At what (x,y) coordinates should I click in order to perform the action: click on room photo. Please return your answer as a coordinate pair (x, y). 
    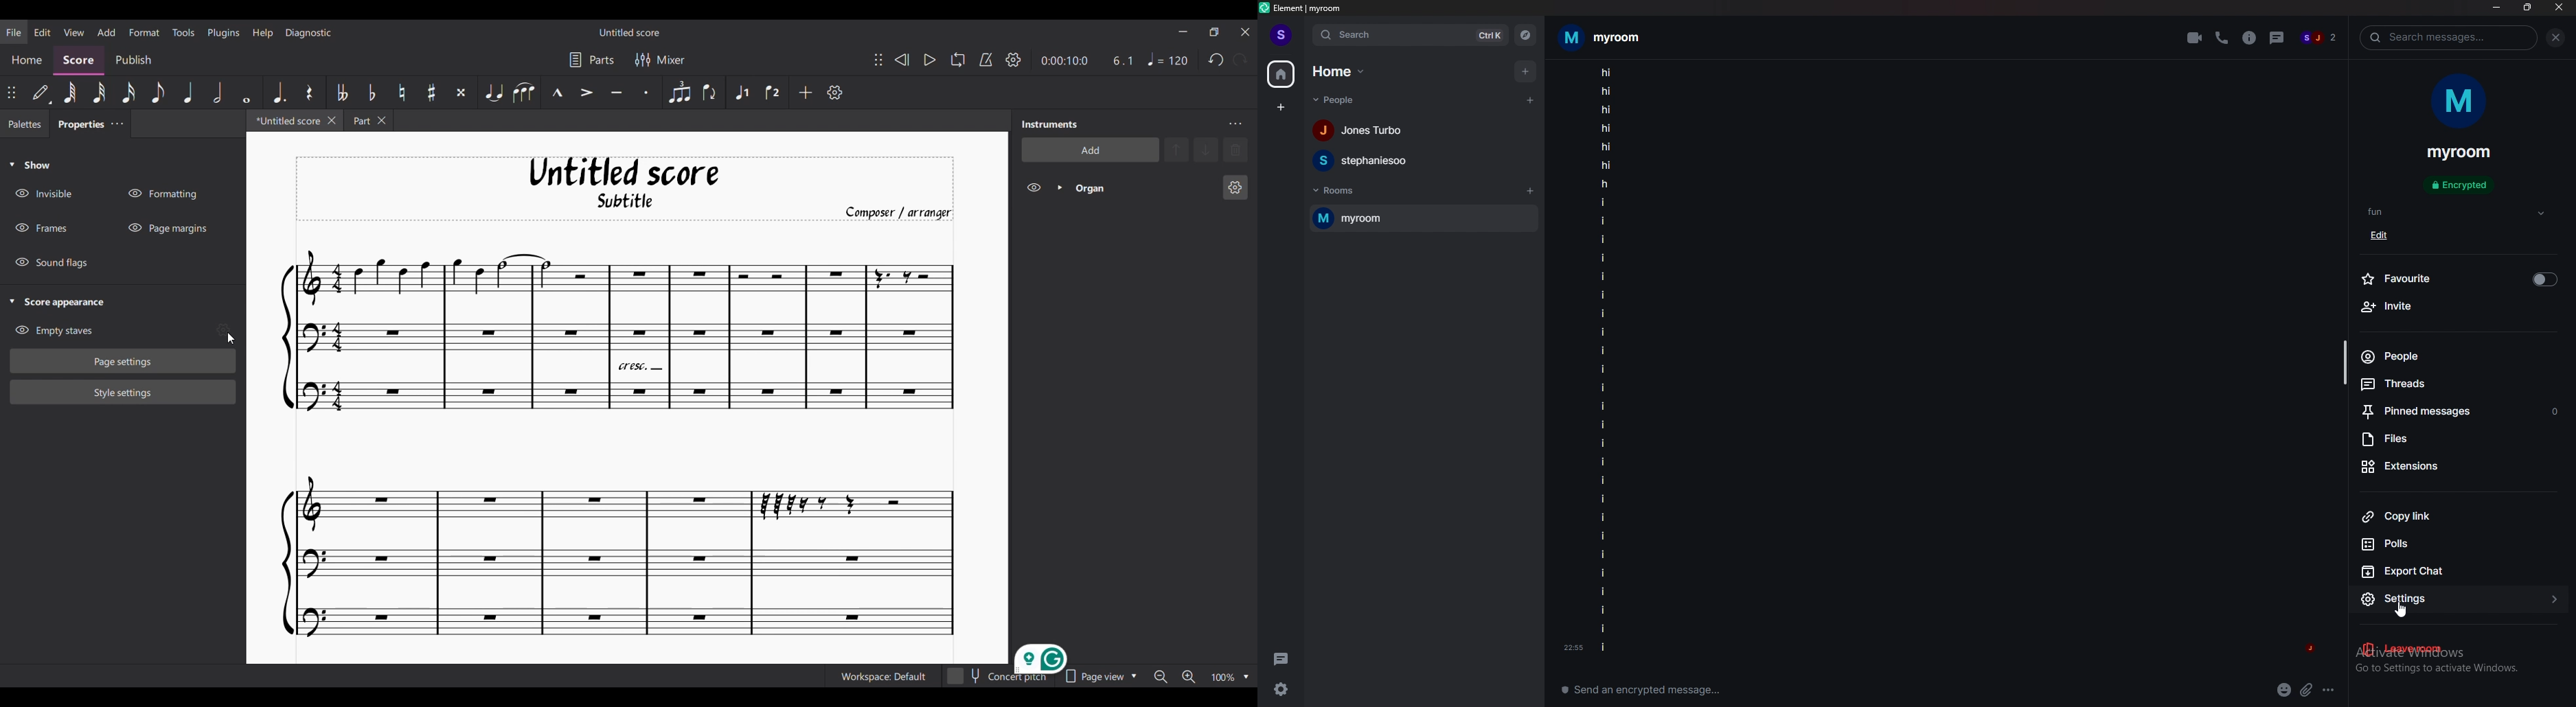
    Looking at the image, I should click on (2461, 102).